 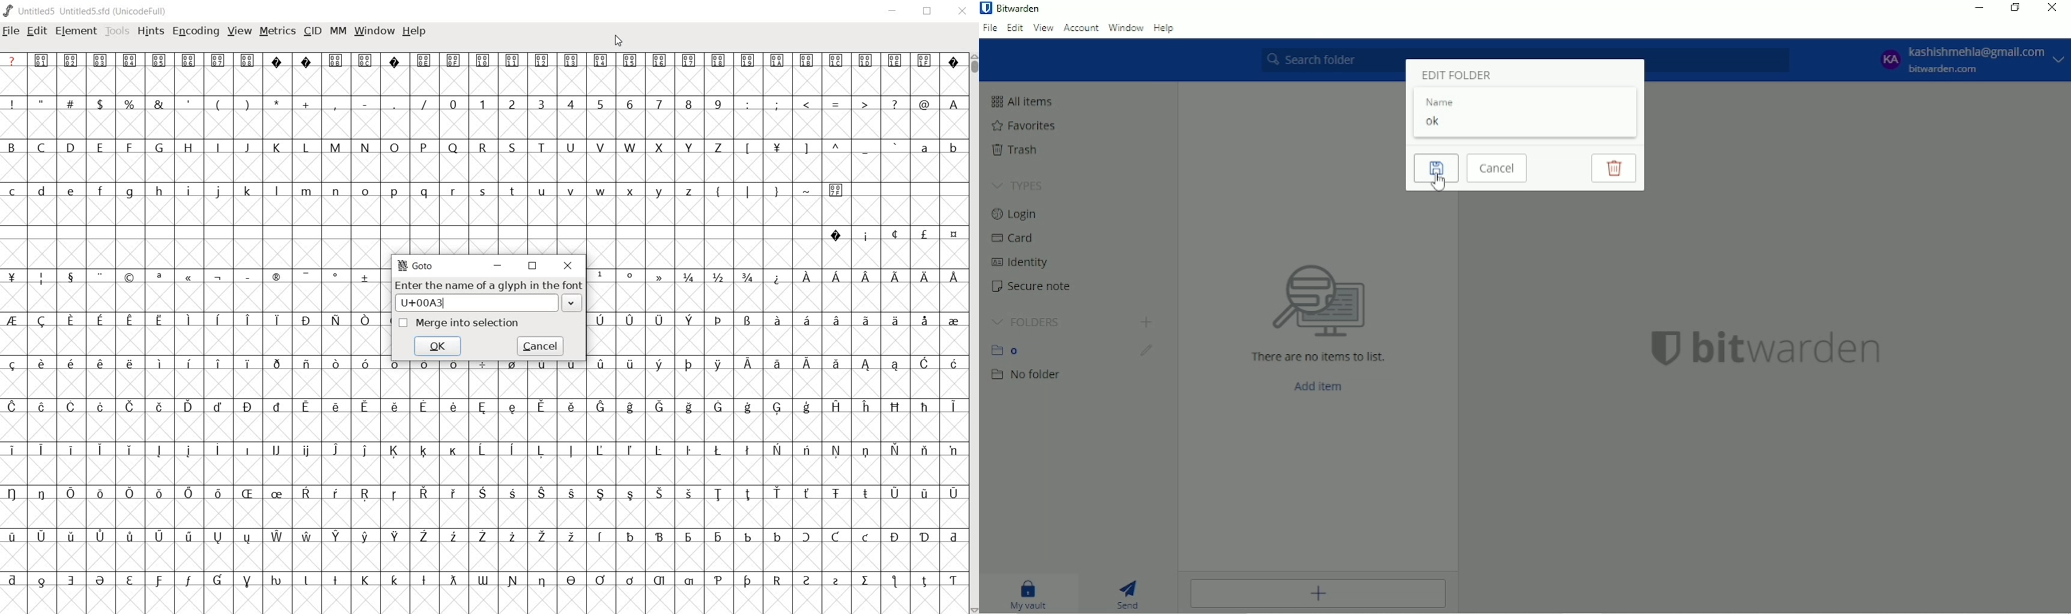 I want to click on Symbol, so click(x=159, y=363).